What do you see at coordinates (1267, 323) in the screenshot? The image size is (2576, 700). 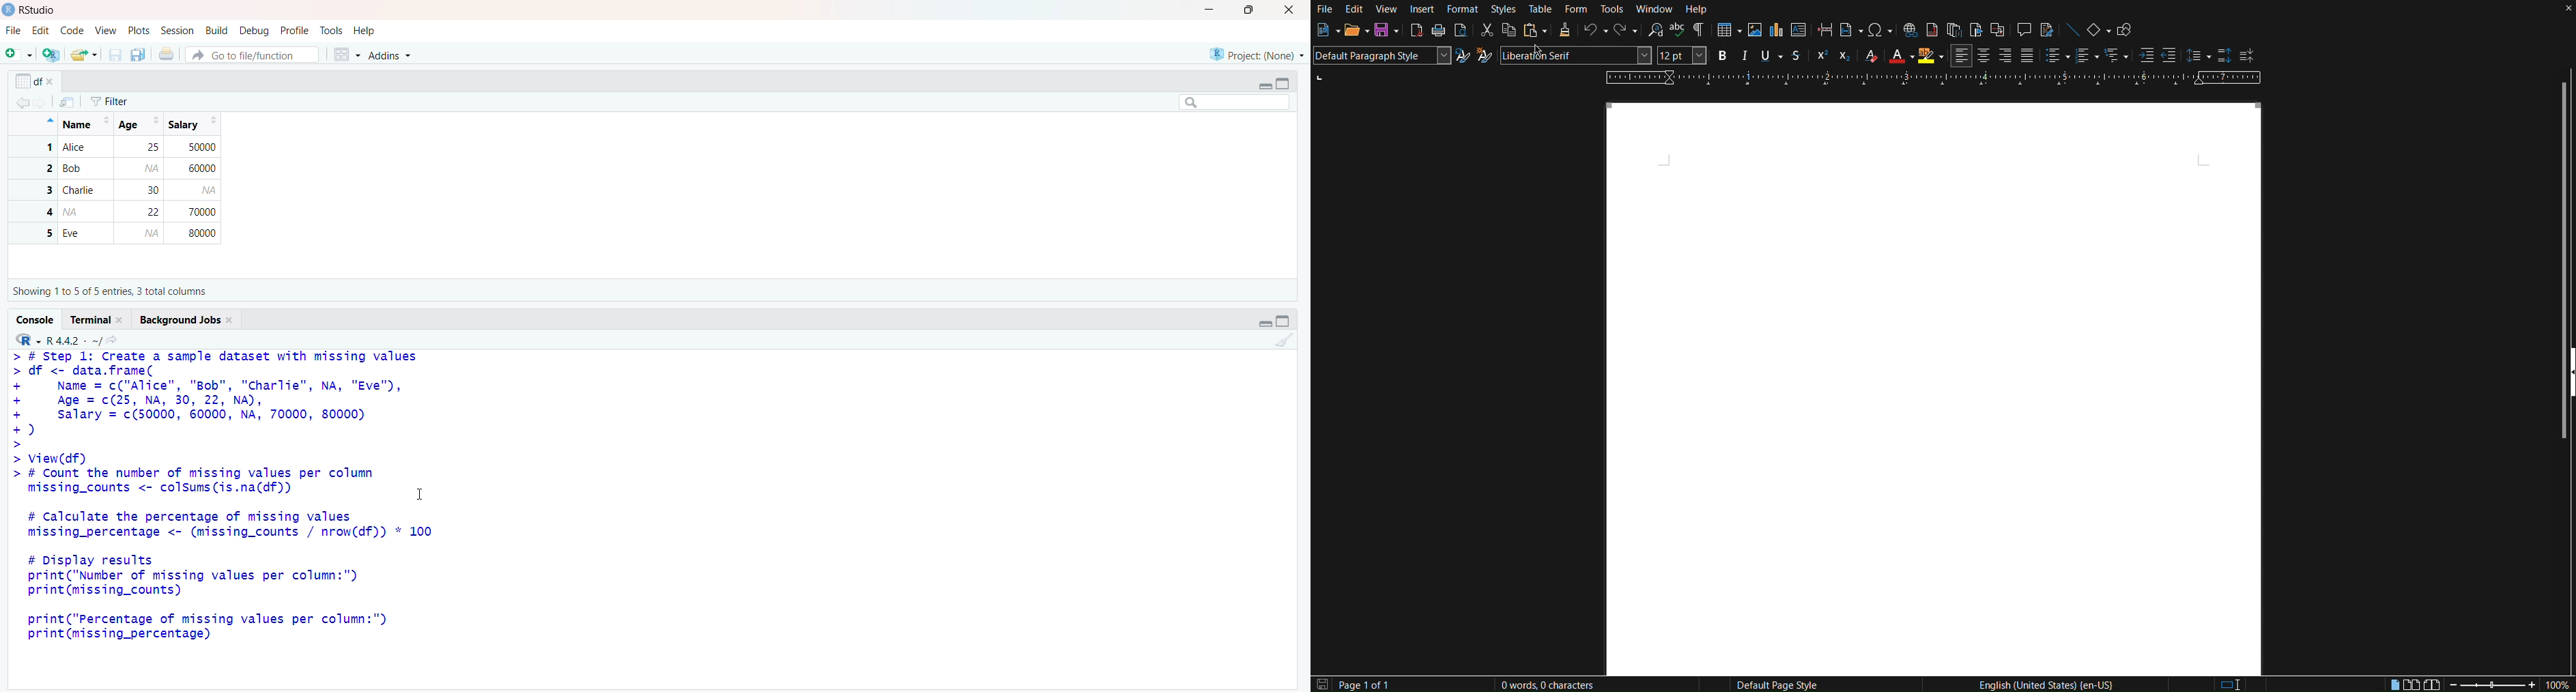 I see `Minimize` at bounding box center [1267, 323].